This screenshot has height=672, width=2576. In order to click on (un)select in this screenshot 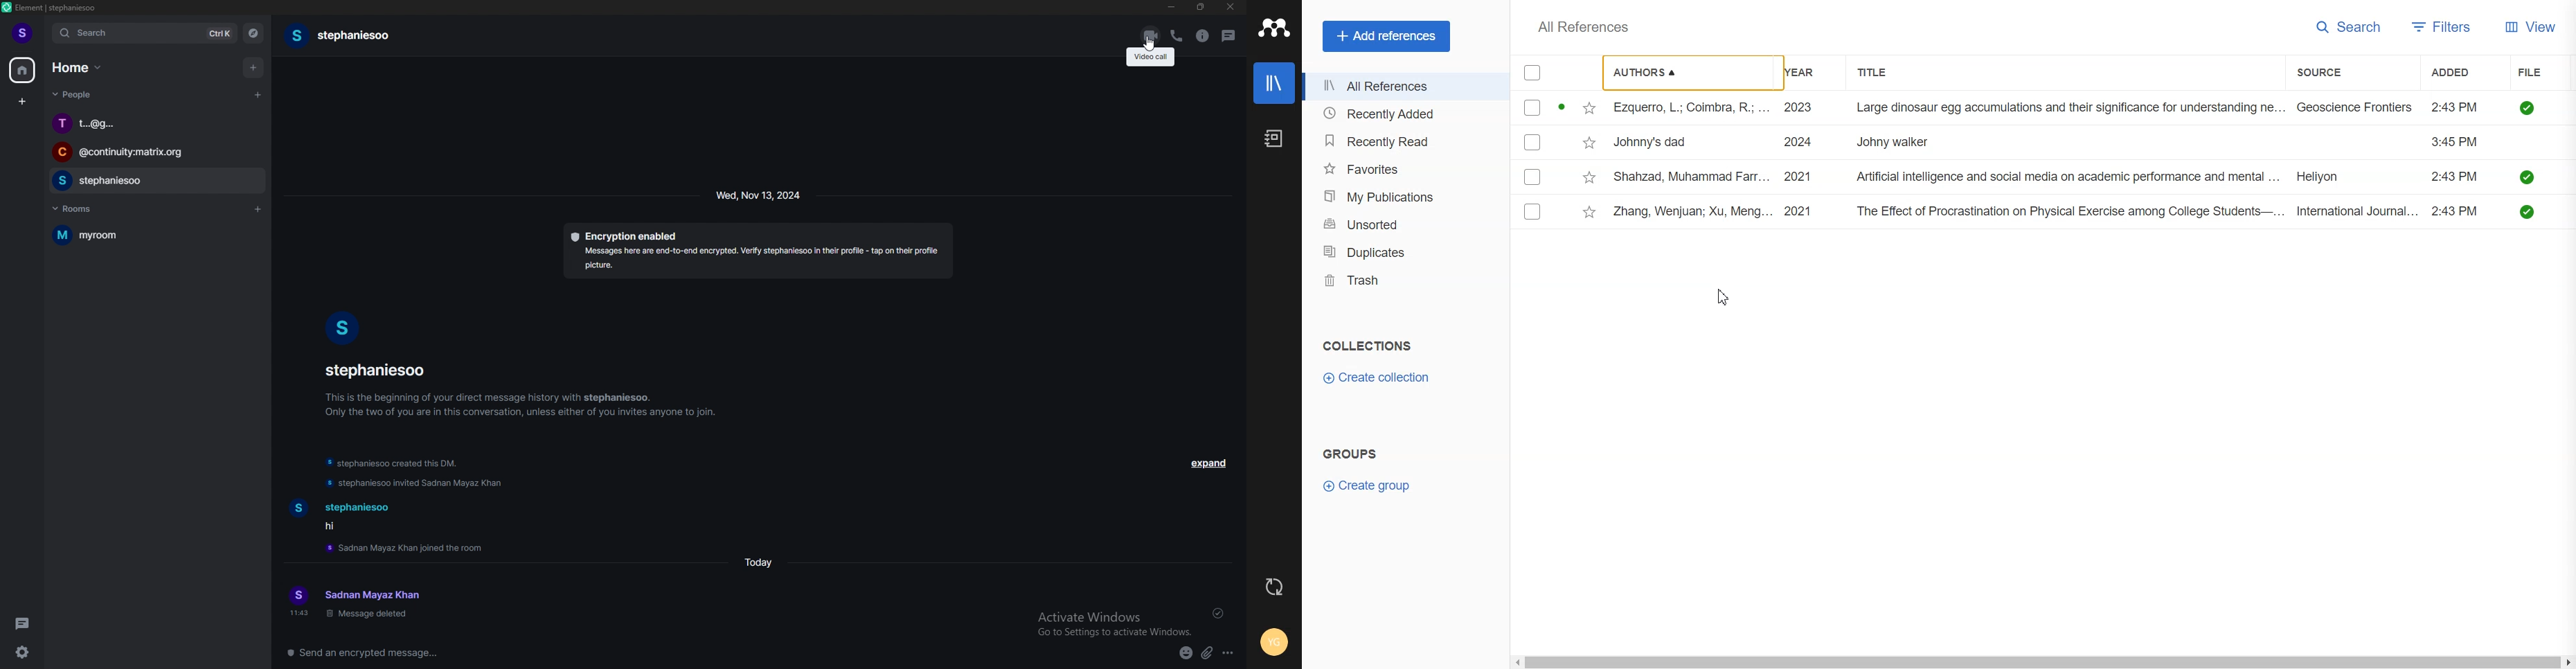, I will do `click(1532, 108)`.